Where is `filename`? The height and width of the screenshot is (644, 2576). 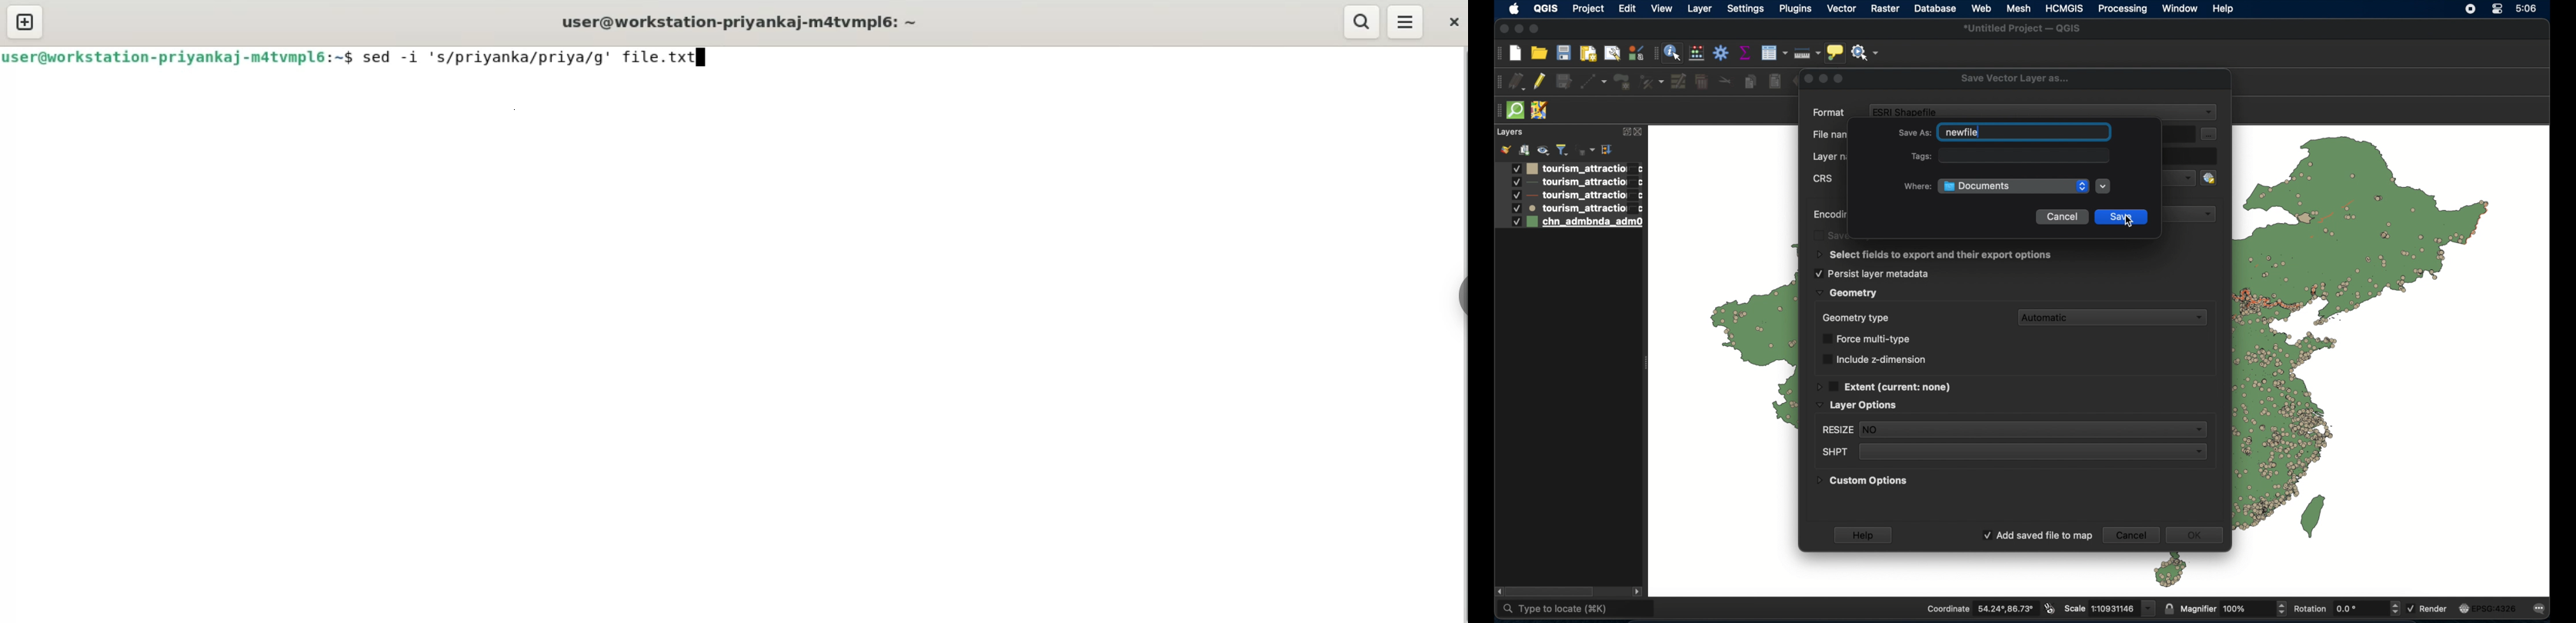
filename is located at coordinates (1831, 135).